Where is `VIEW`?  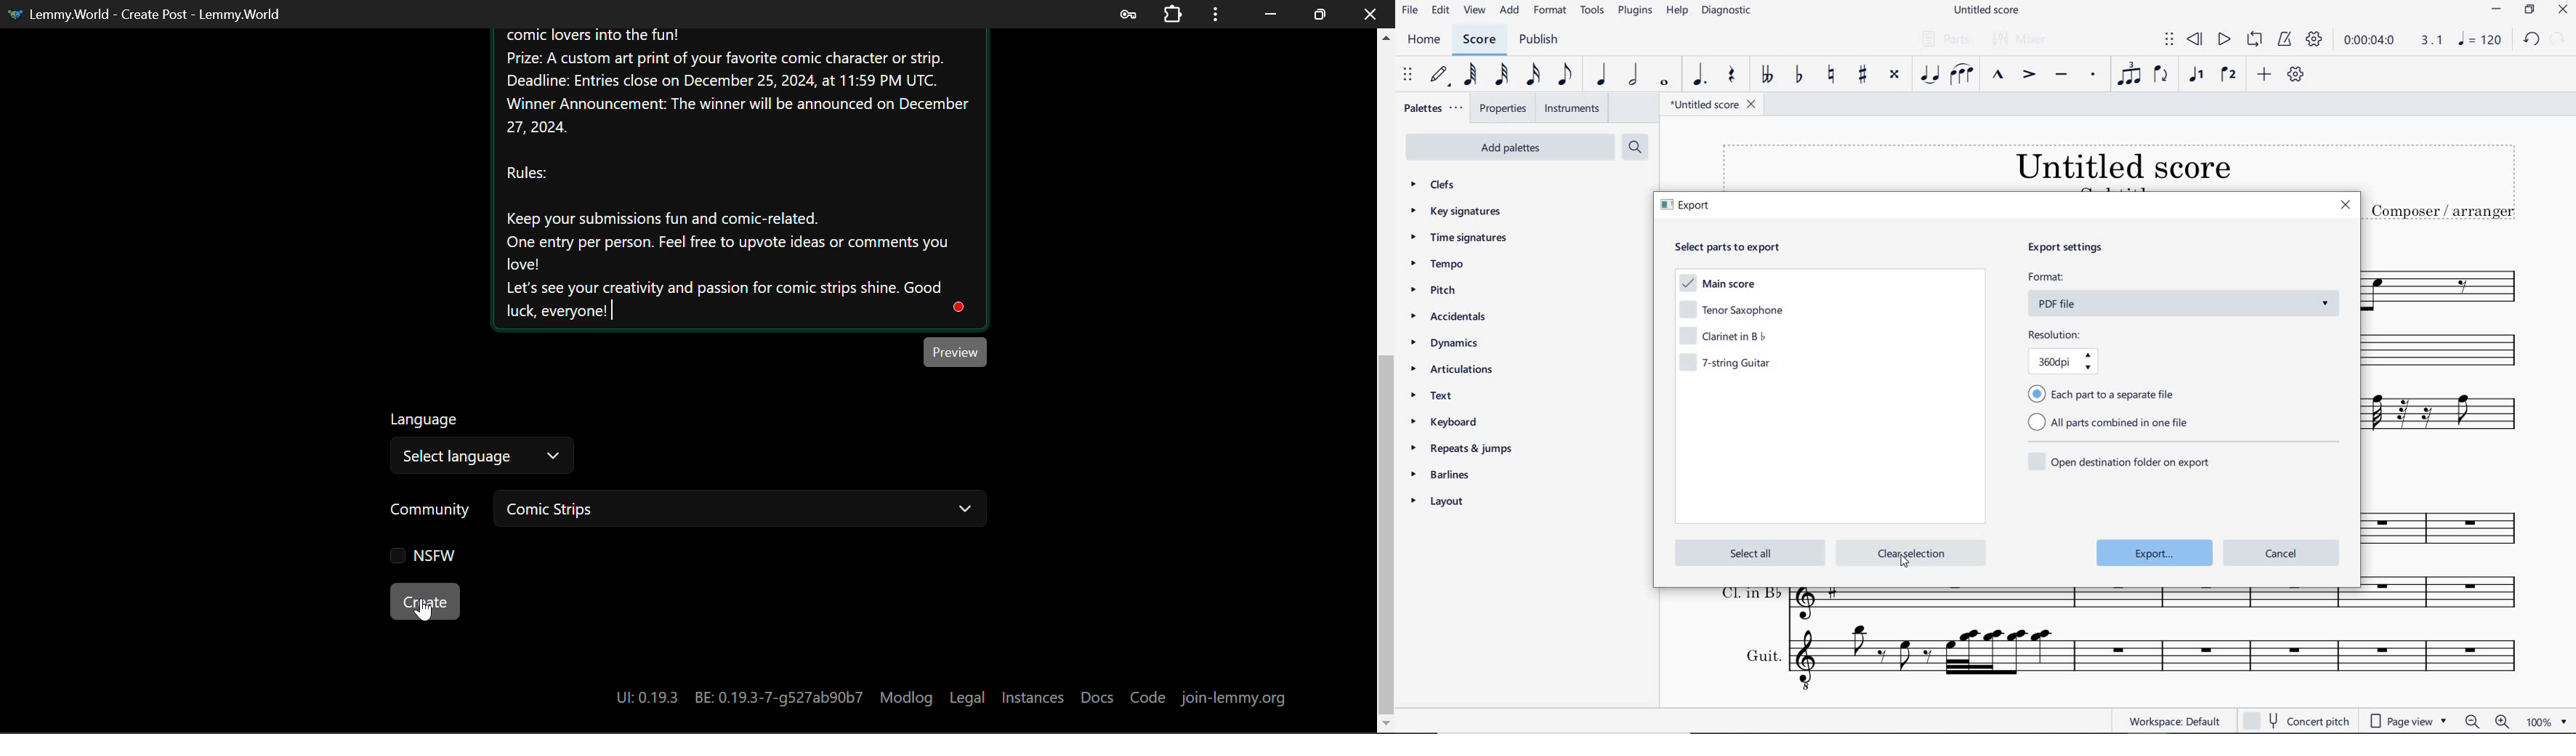 VIEW is located at coordinates (1475, 9).